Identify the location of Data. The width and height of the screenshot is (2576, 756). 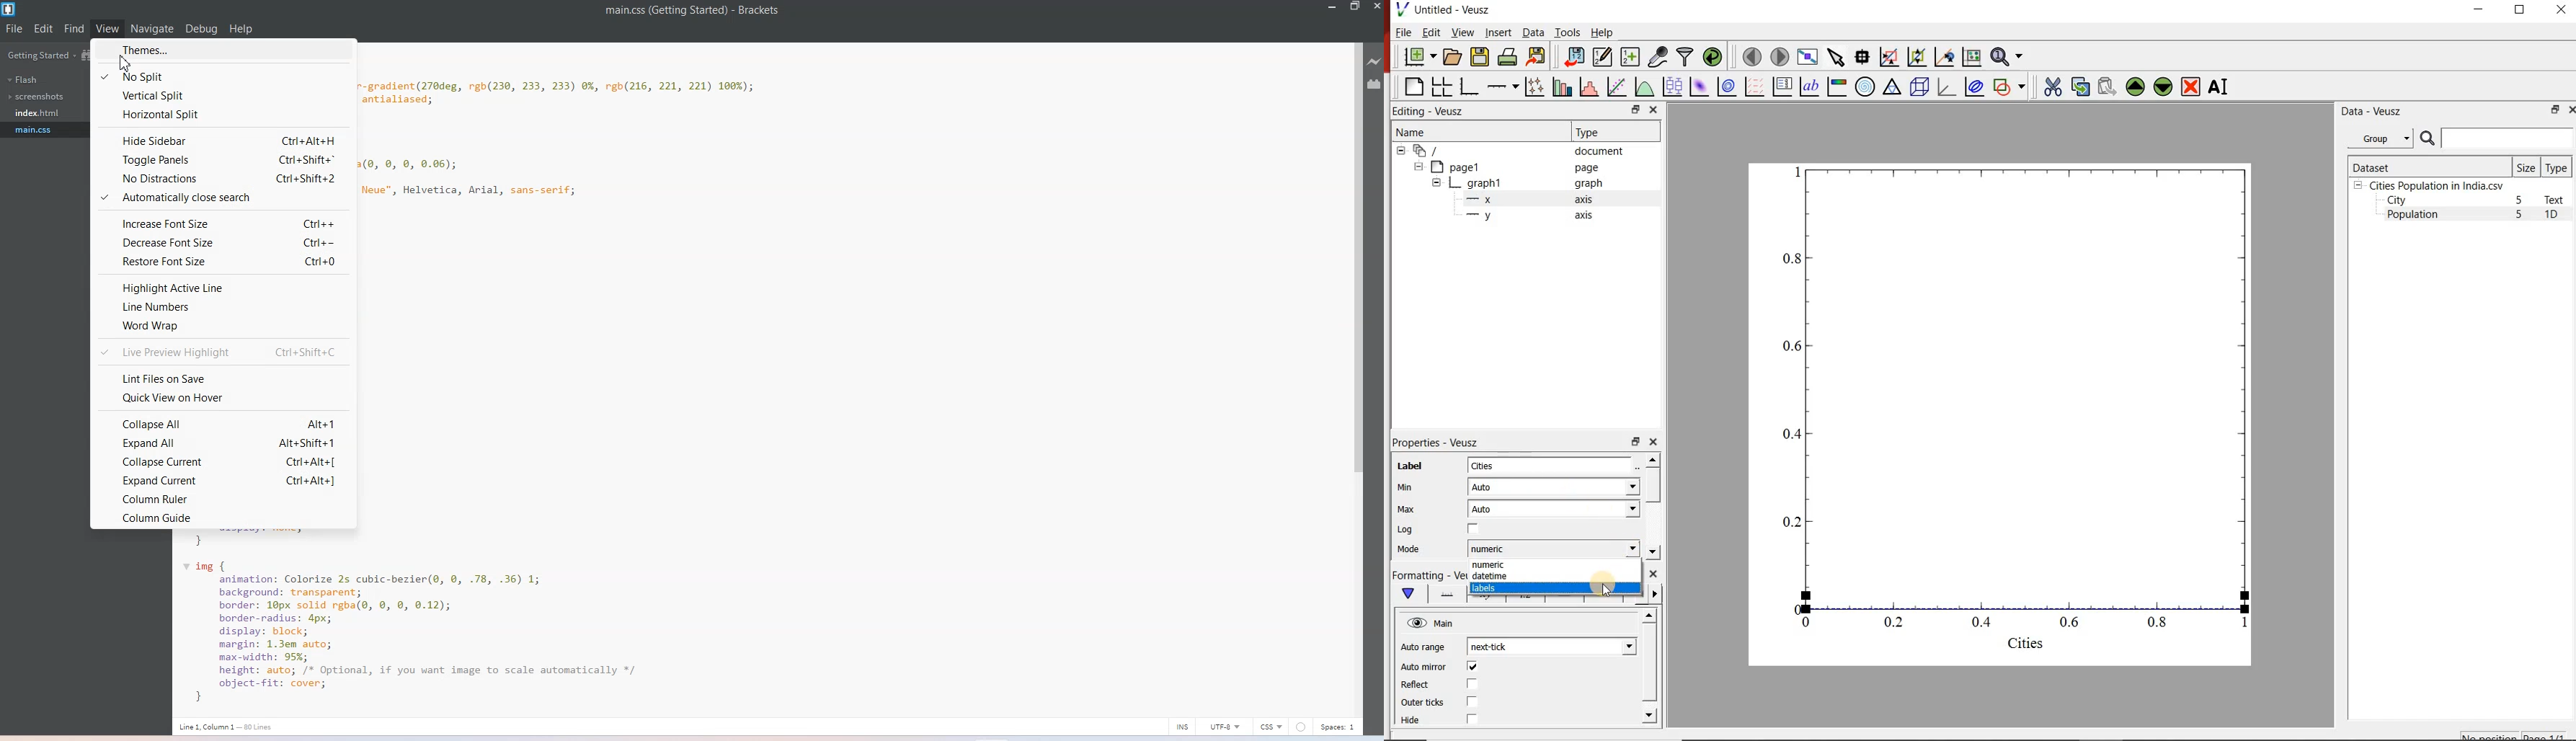
(1533, 33).